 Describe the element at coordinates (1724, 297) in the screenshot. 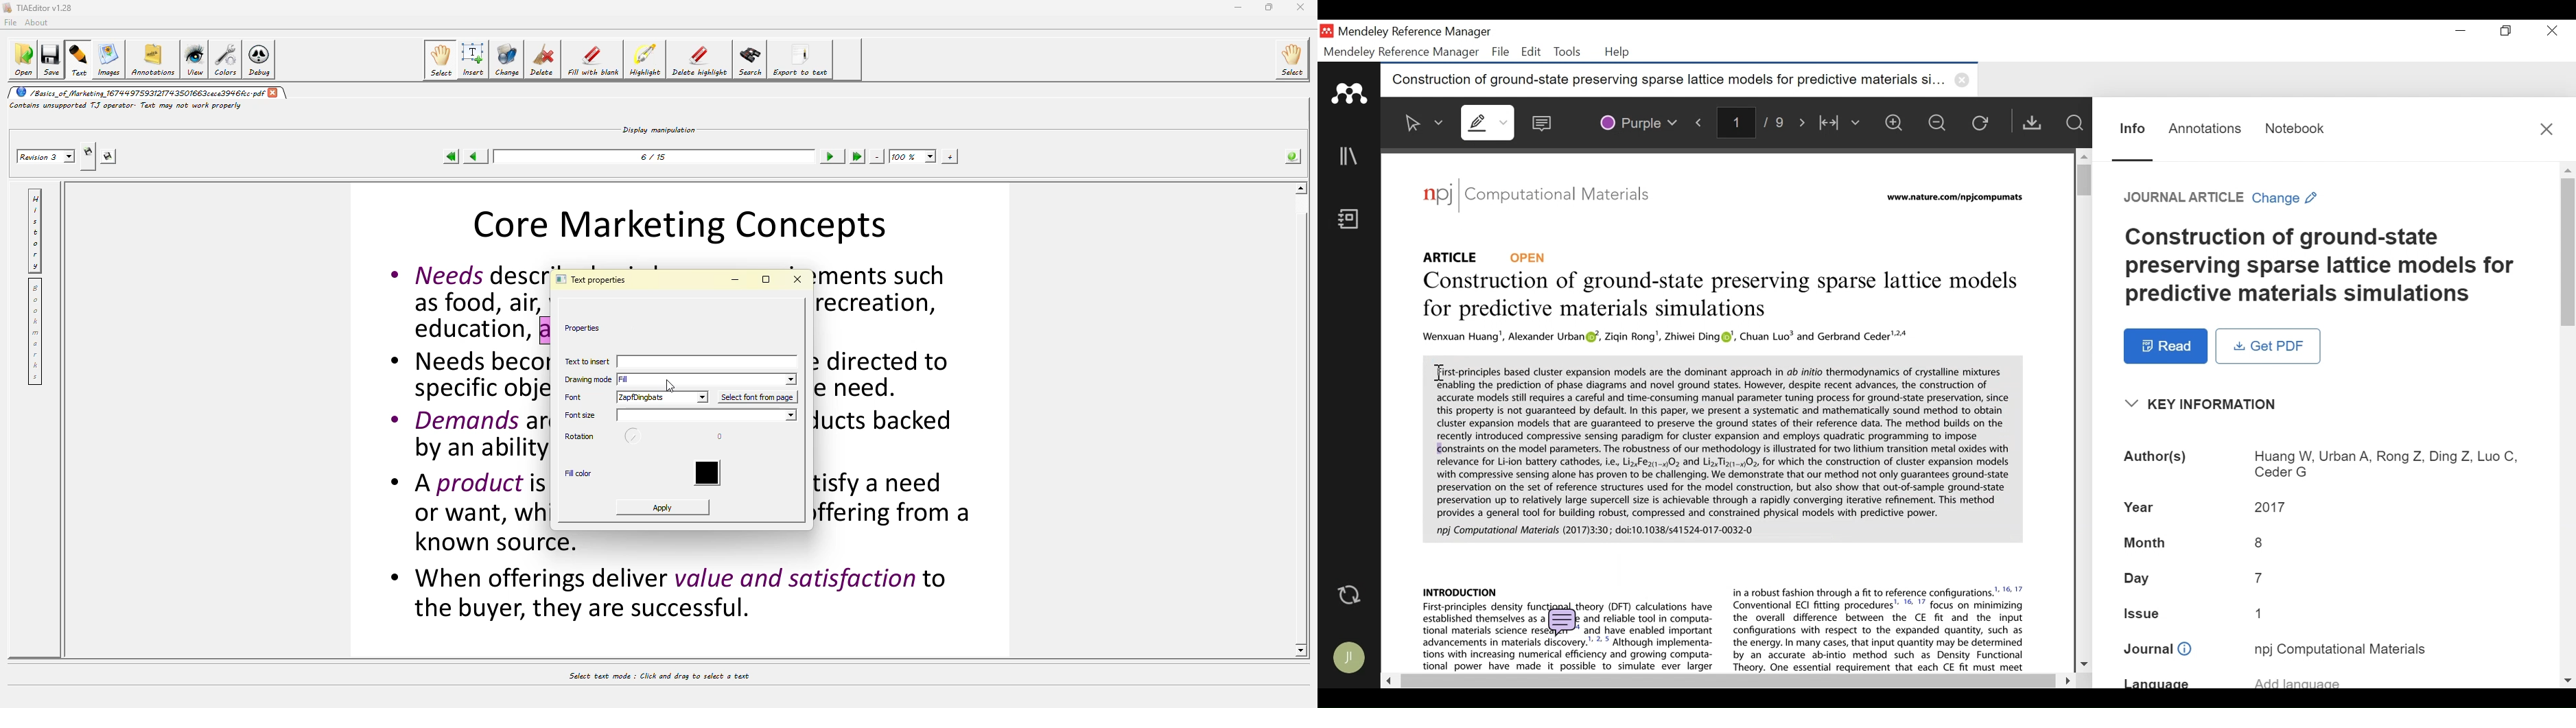

I see `Title` at that location.